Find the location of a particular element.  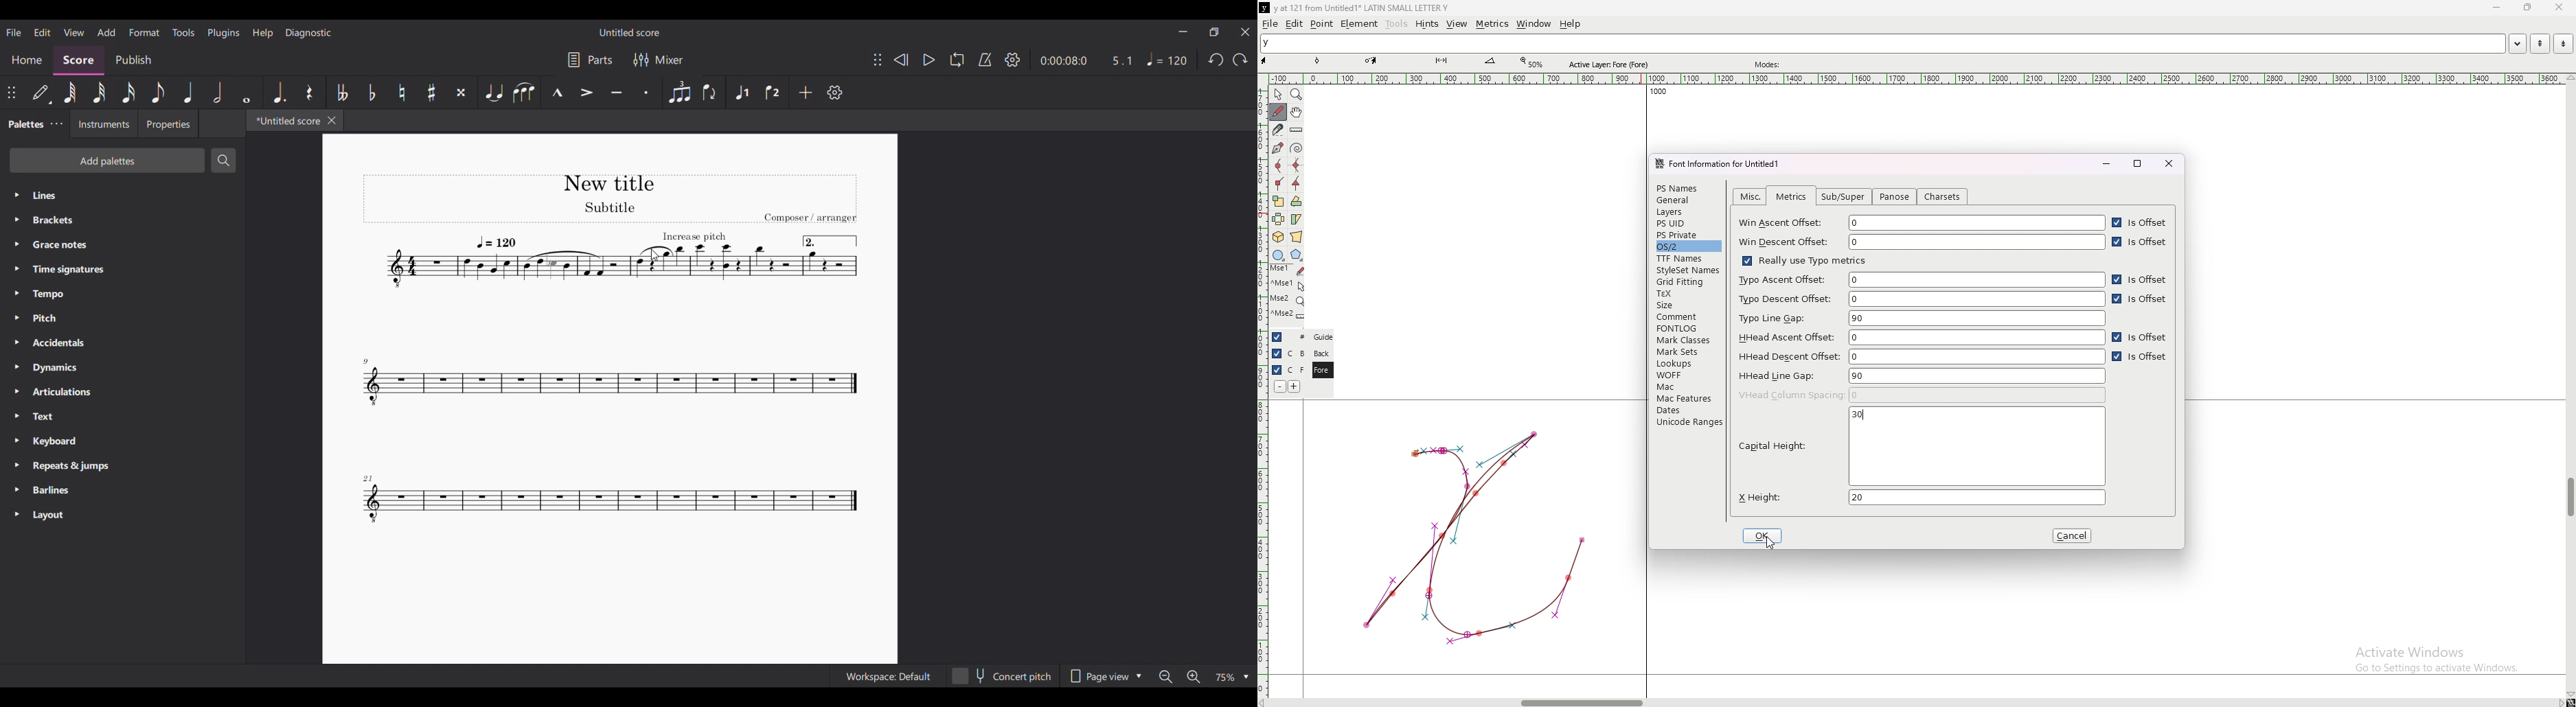

Toggle sharp is located at coordinates (432, 92).